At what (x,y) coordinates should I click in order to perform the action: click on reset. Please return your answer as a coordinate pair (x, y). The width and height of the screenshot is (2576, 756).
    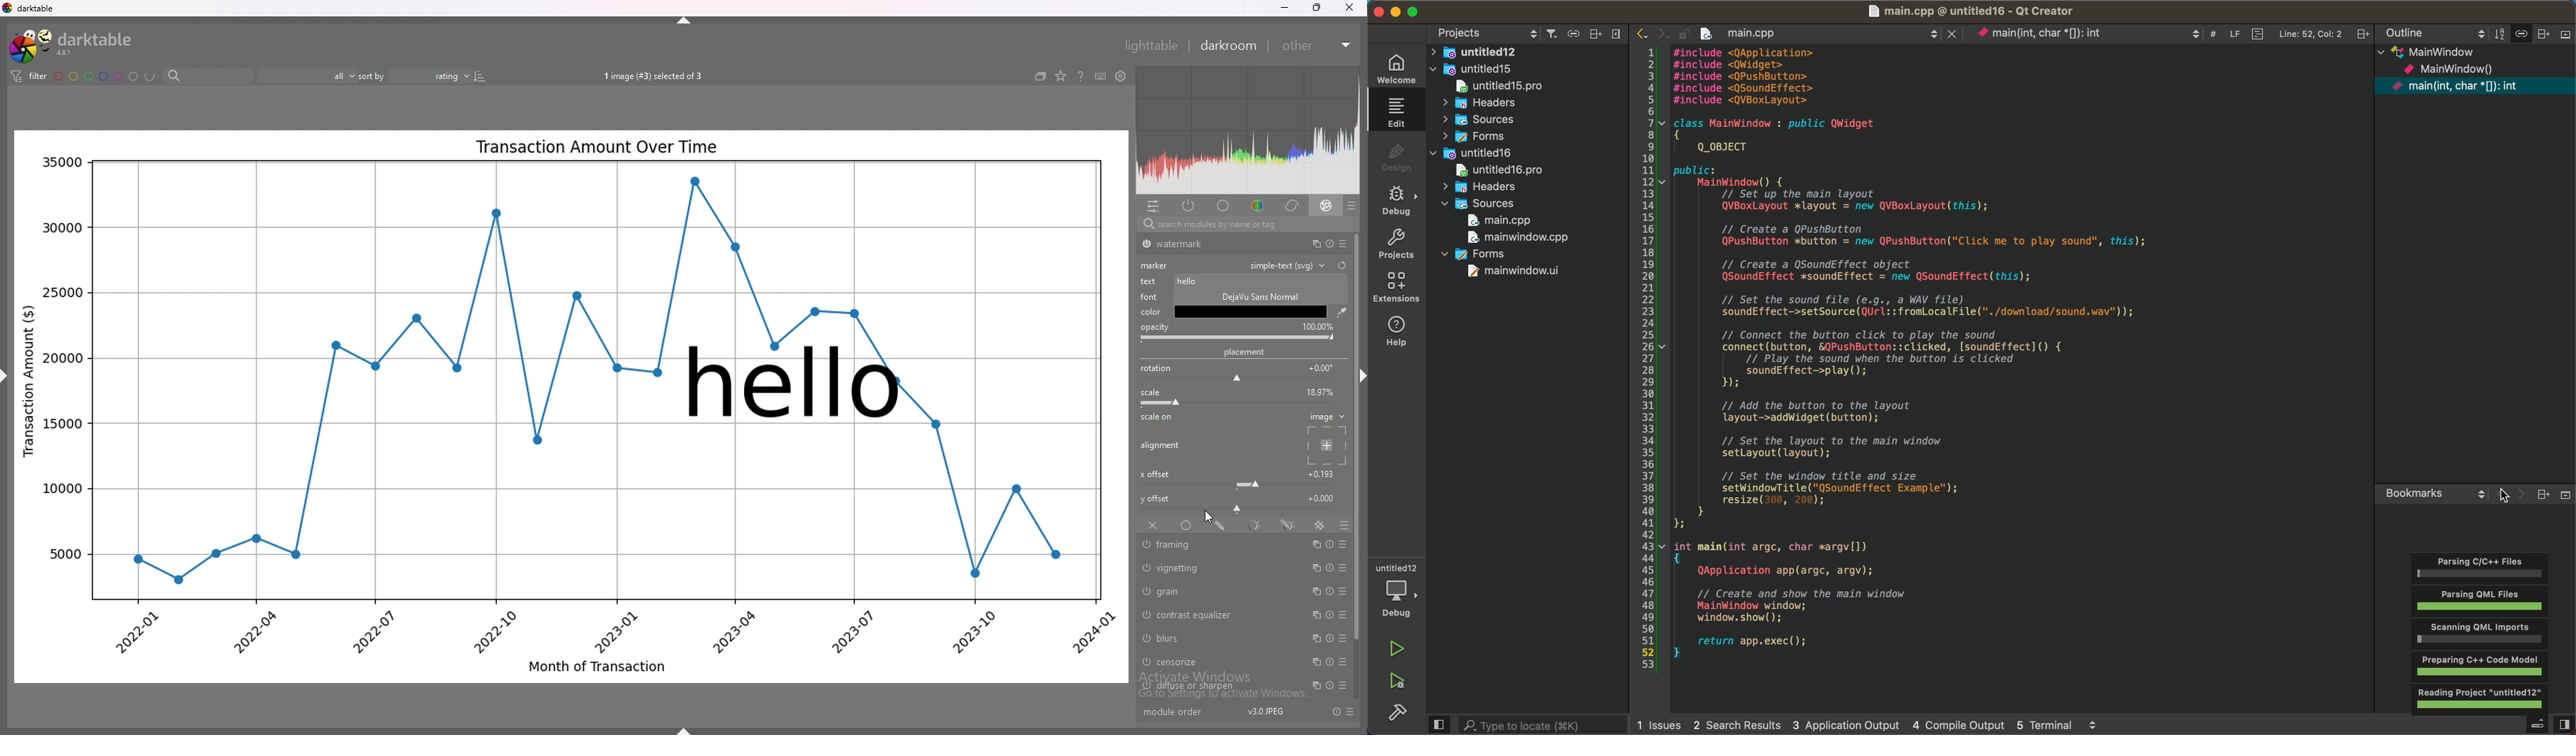
    Looking at the image, I should click on (1336, 711).